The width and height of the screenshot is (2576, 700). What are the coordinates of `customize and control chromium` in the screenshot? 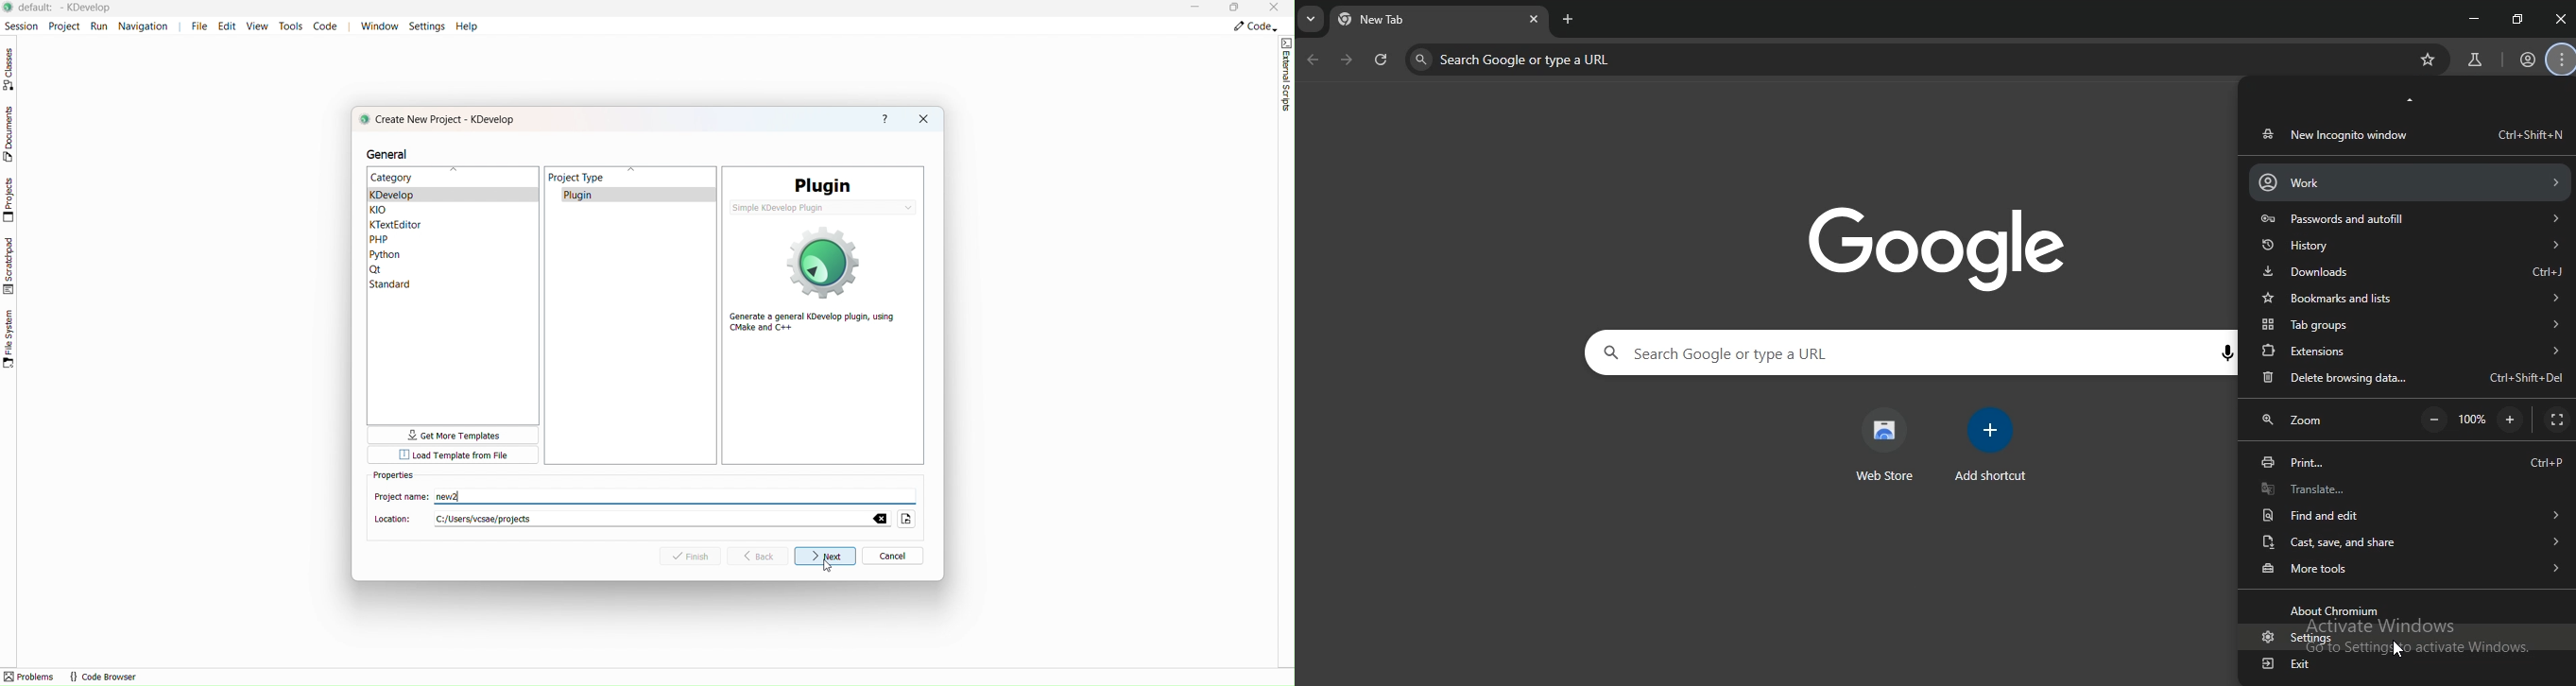 It's located at (2563, 60).